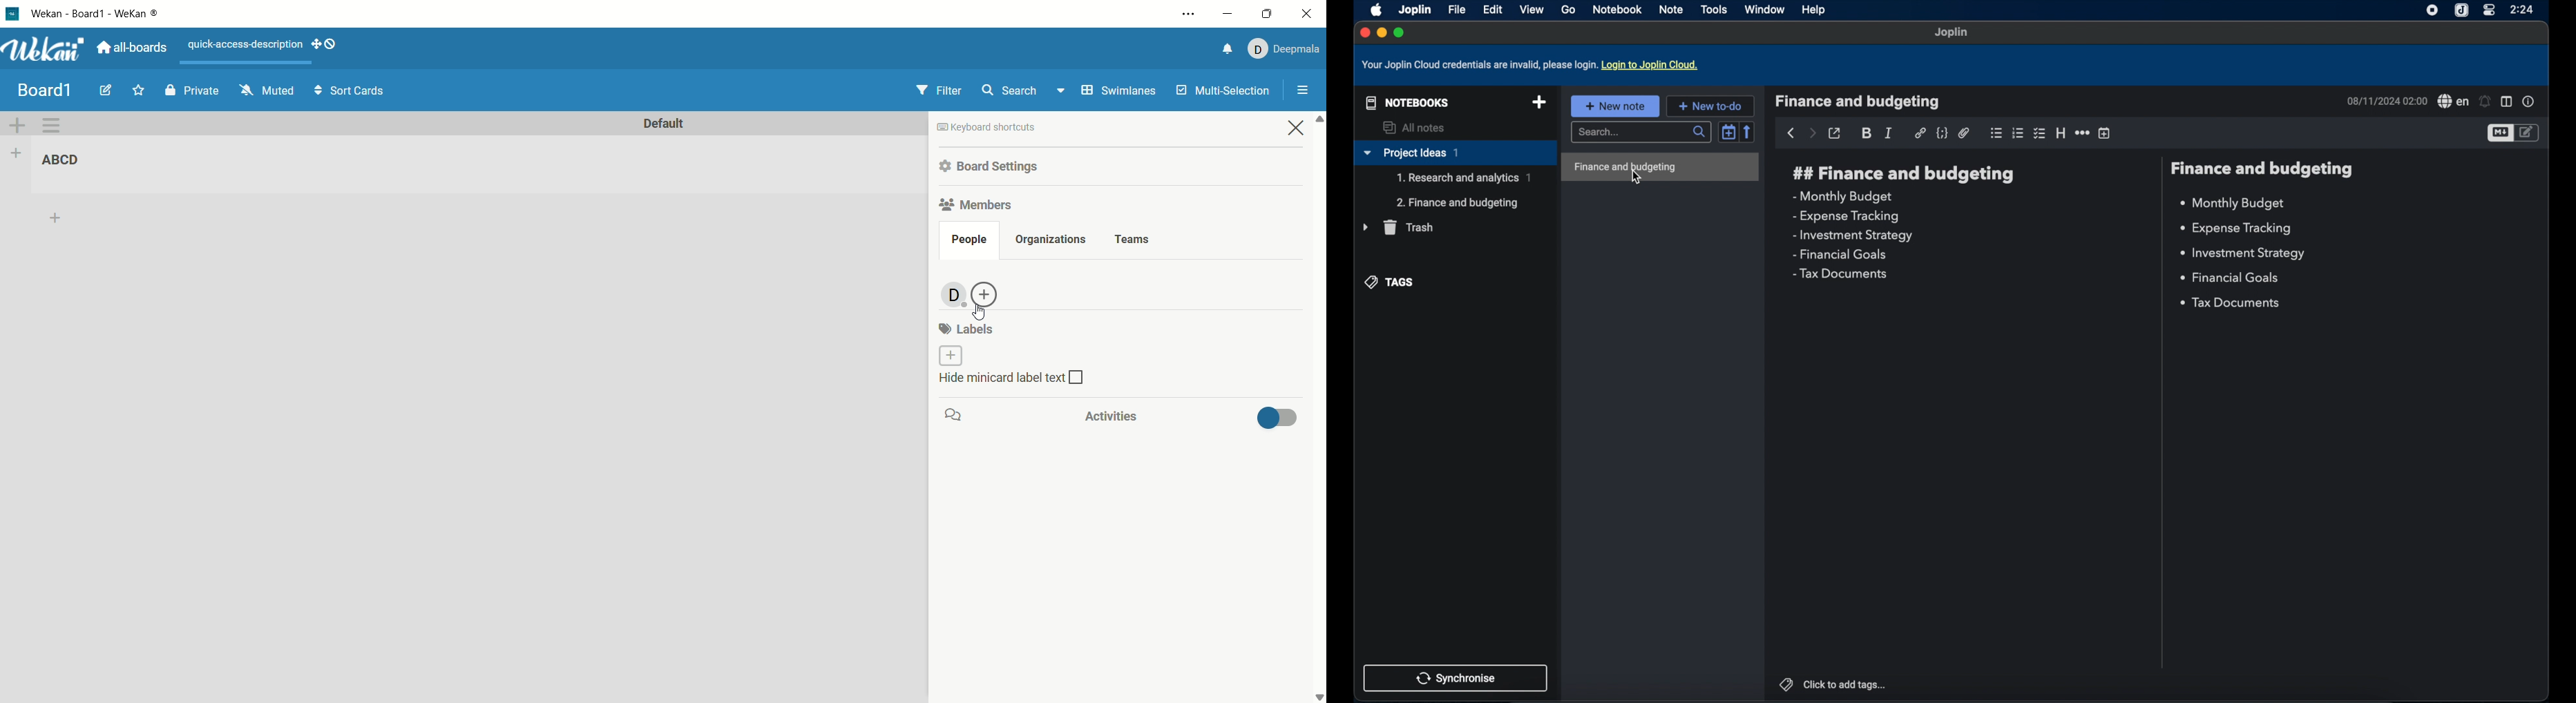 The height and width of the screenshot is (728, 2576). Describe the element at coordinates (987, 129) in the screenshot. I see `keyboard shortcut` at that location.